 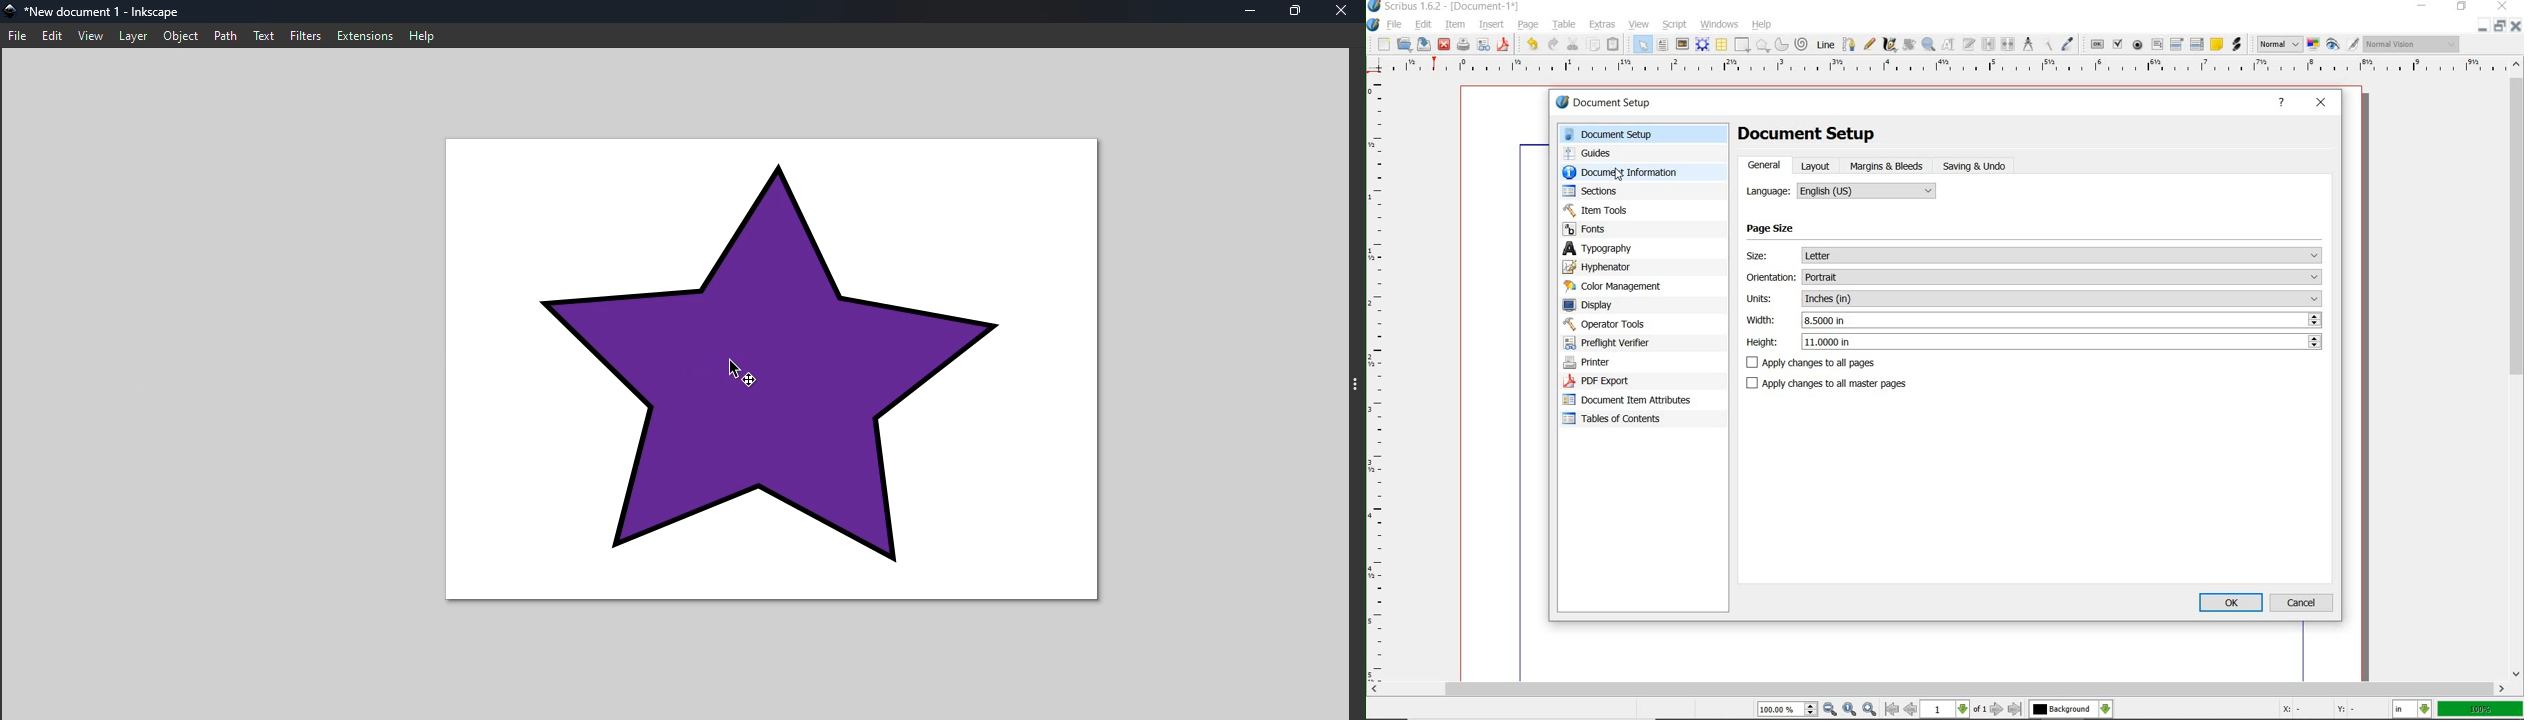 What do you see at coordinates (1425, 44) in the screenshot?
I see `save` at bounding box center [1425, 44].